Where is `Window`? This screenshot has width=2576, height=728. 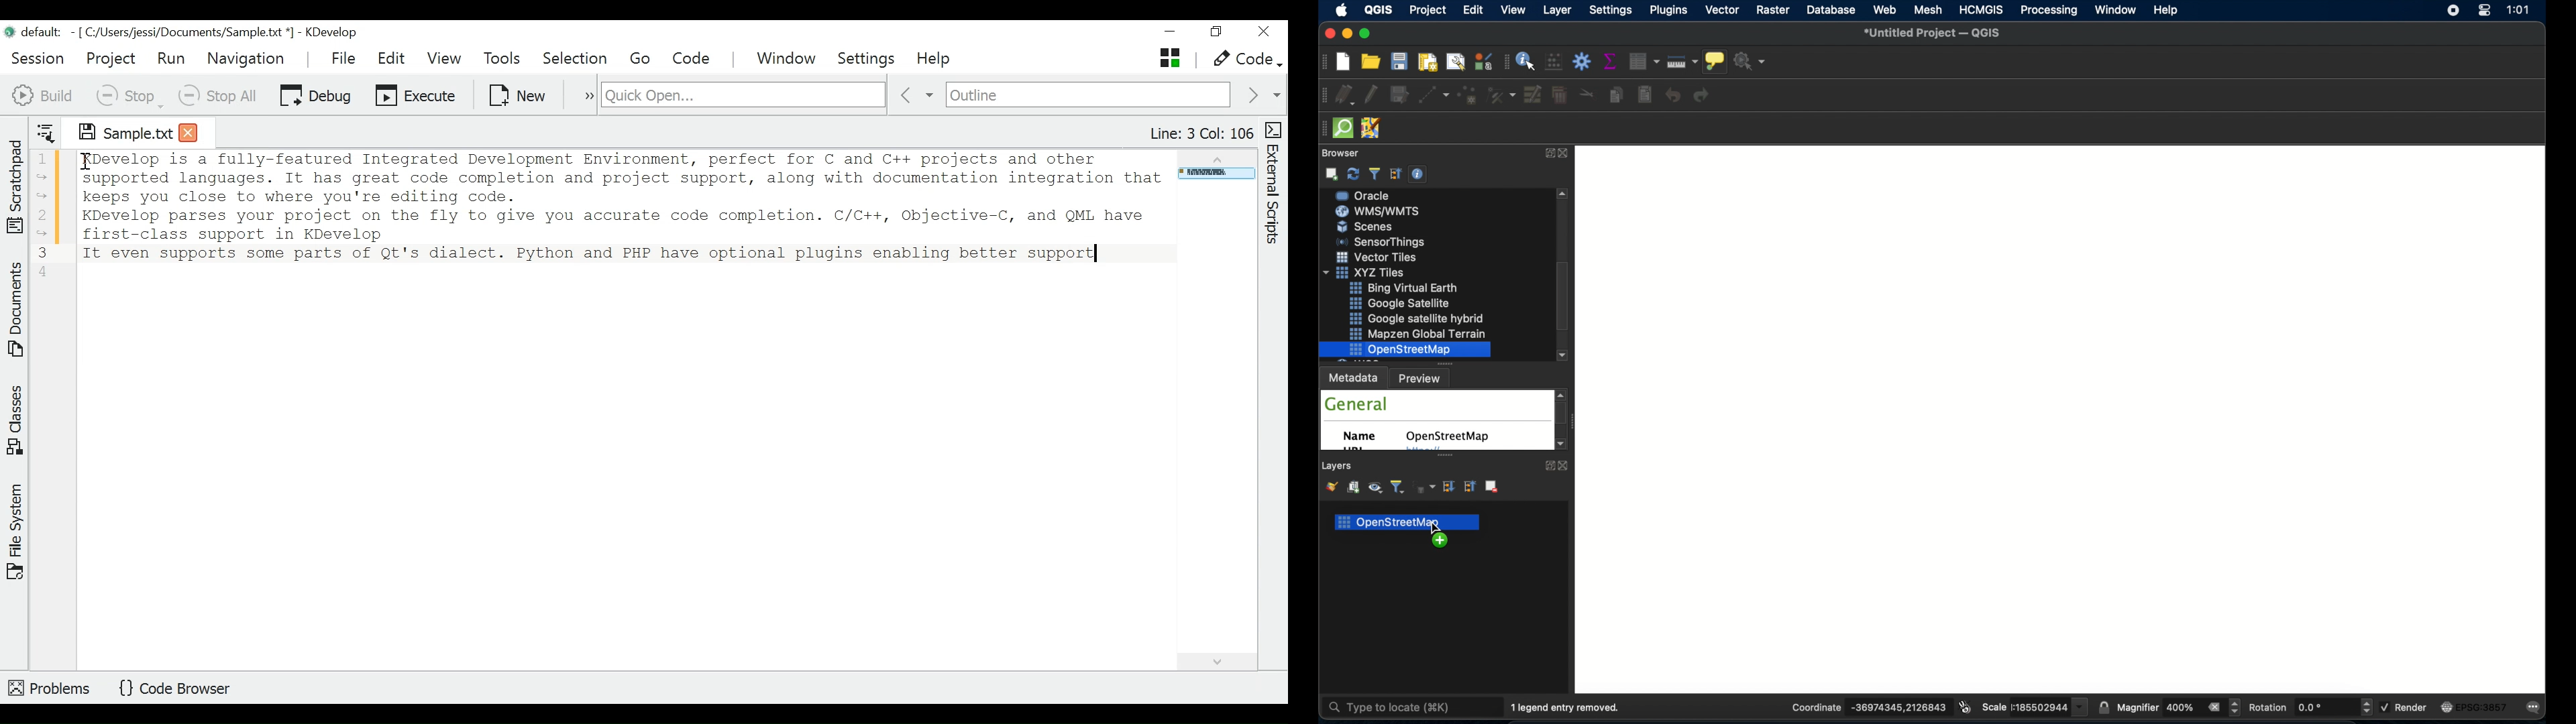 Window is located at coordinates (788, 60).